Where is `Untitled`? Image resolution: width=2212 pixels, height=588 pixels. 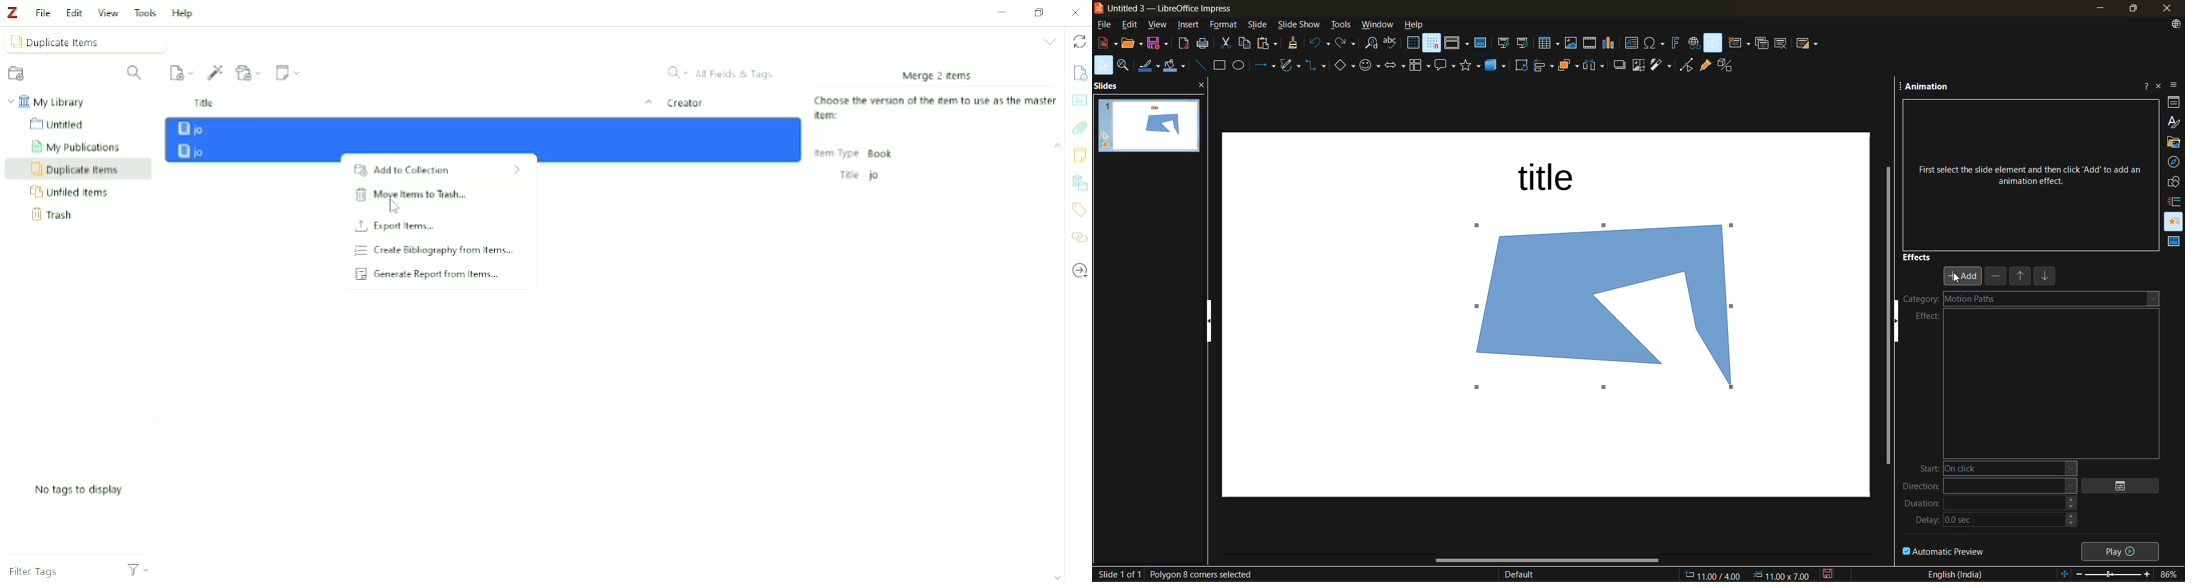 Untitled is located at coordinates (64, 125).